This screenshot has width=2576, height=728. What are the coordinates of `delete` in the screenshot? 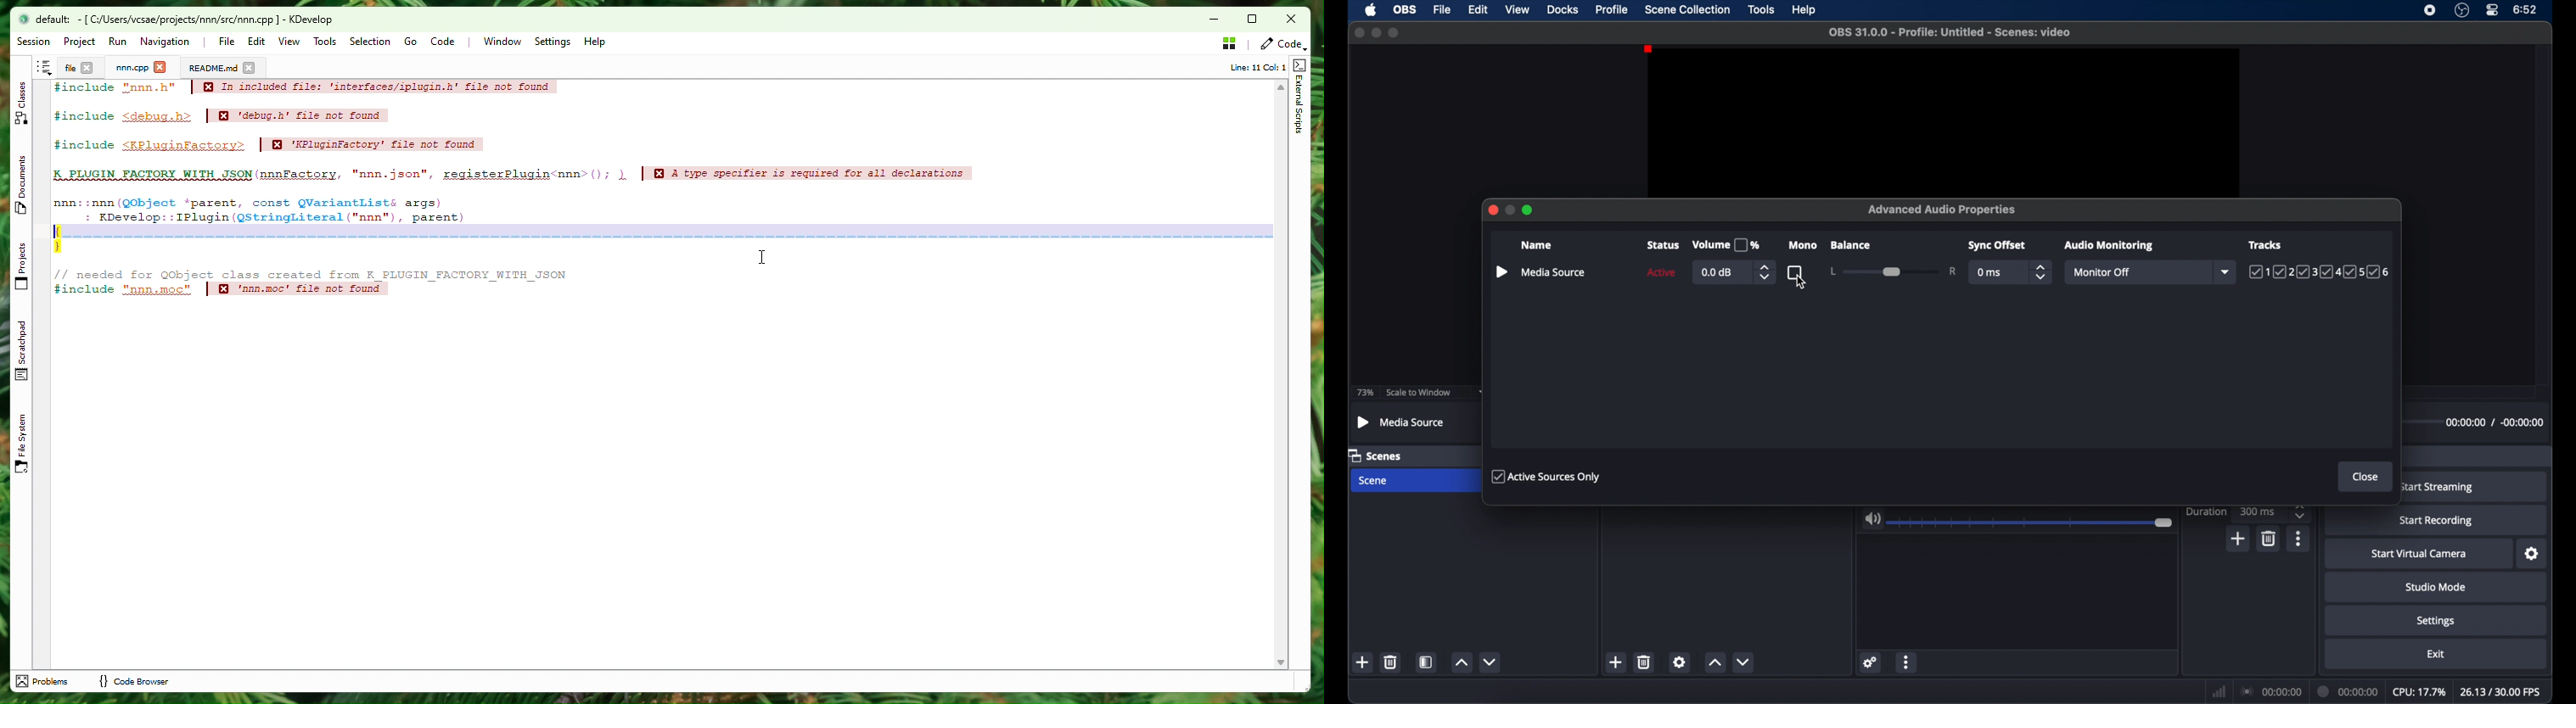 It's located at (1644, 662).